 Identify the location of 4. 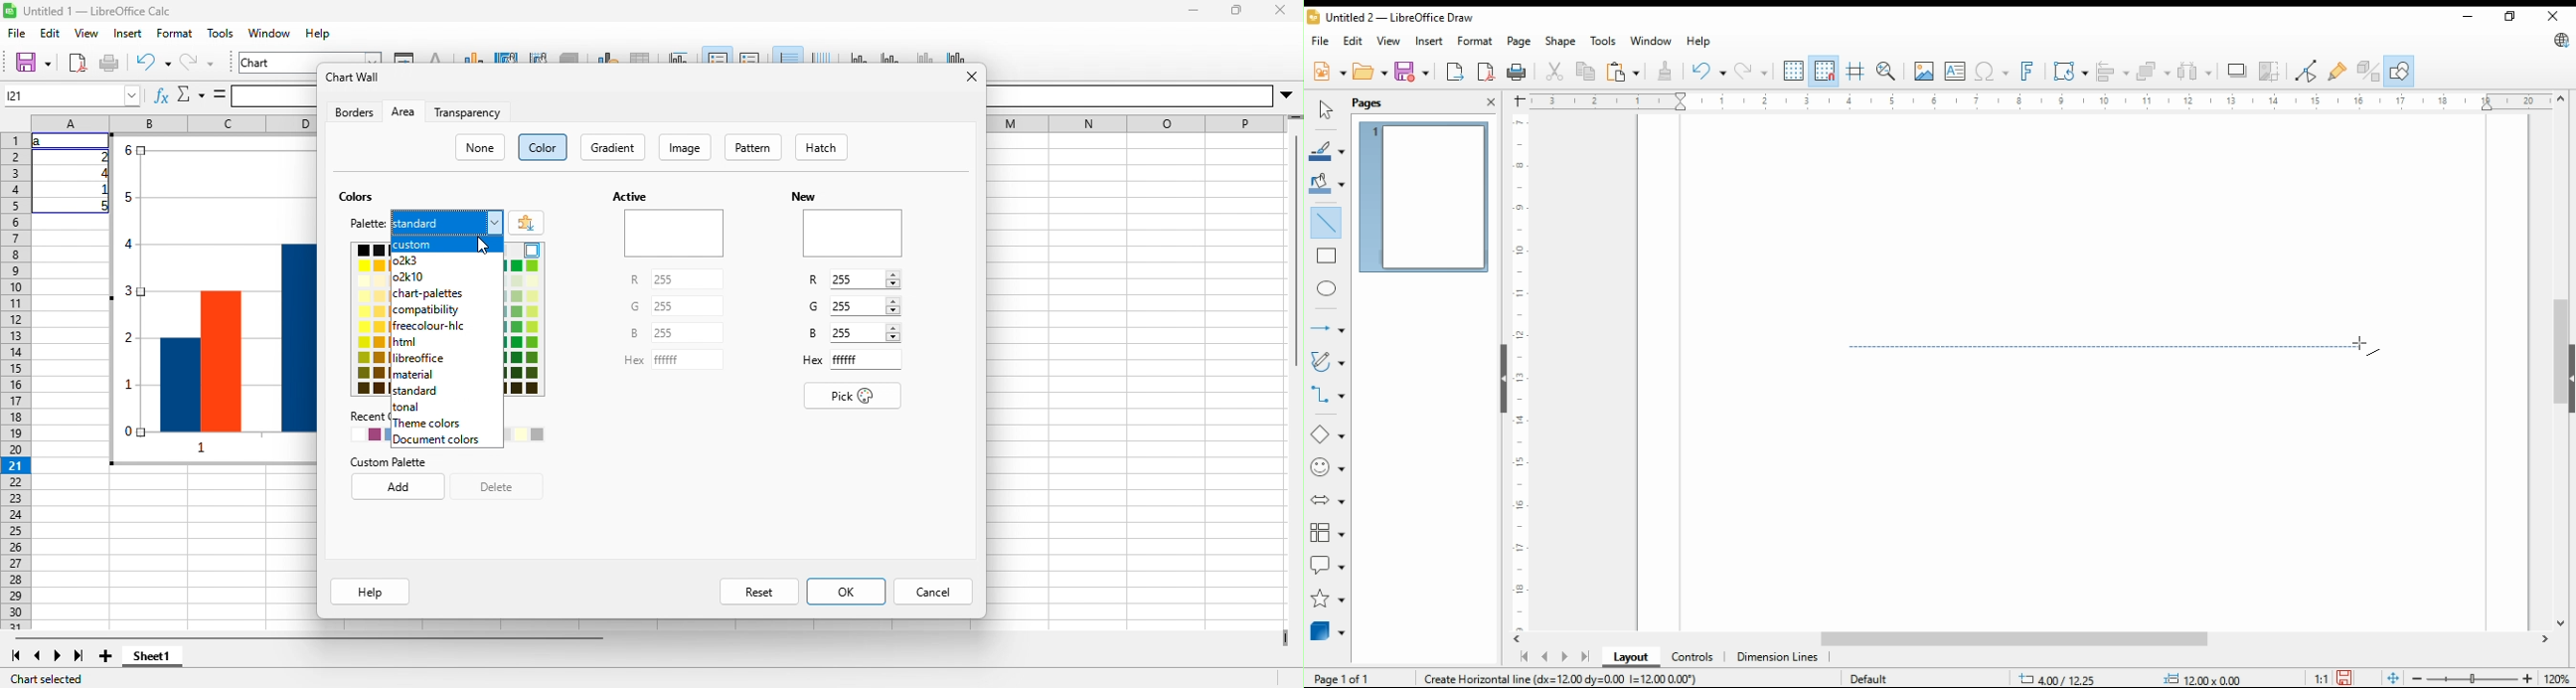
(101, 173).